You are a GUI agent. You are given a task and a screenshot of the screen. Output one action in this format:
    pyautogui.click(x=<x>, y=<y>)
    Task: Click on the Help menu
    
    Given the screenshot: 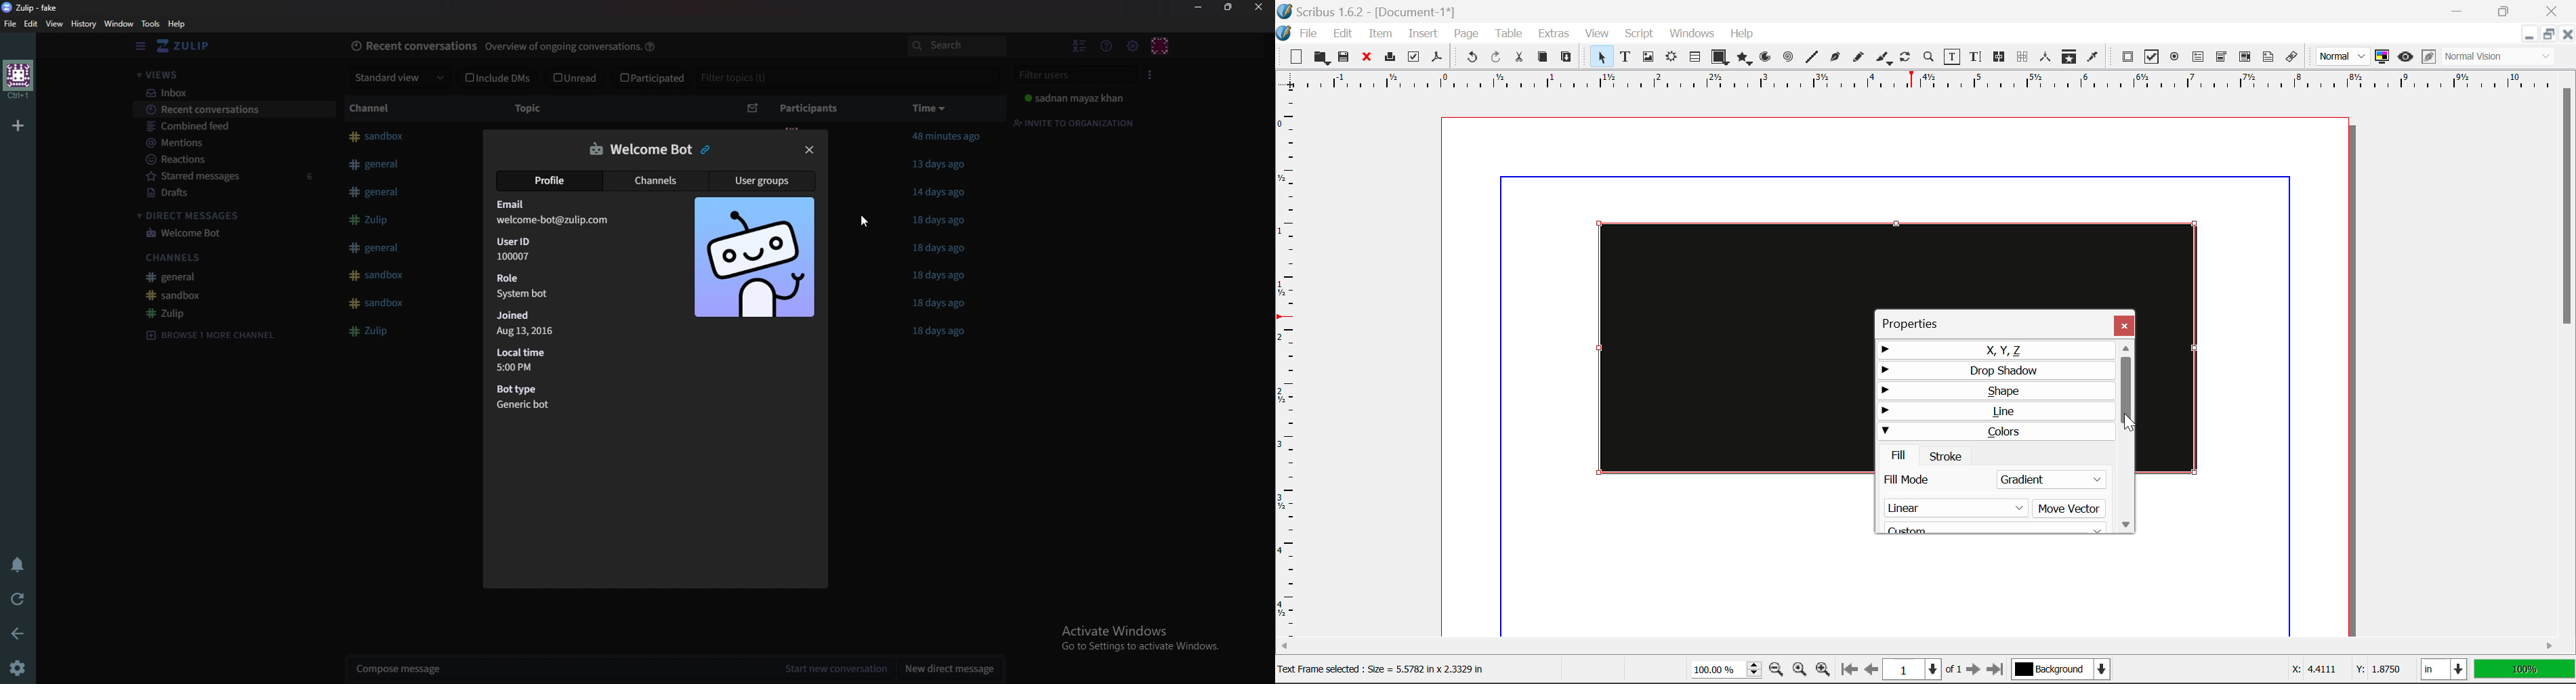 What is the action you would take?
    pyautogui.click(x=1106, y=45)
    